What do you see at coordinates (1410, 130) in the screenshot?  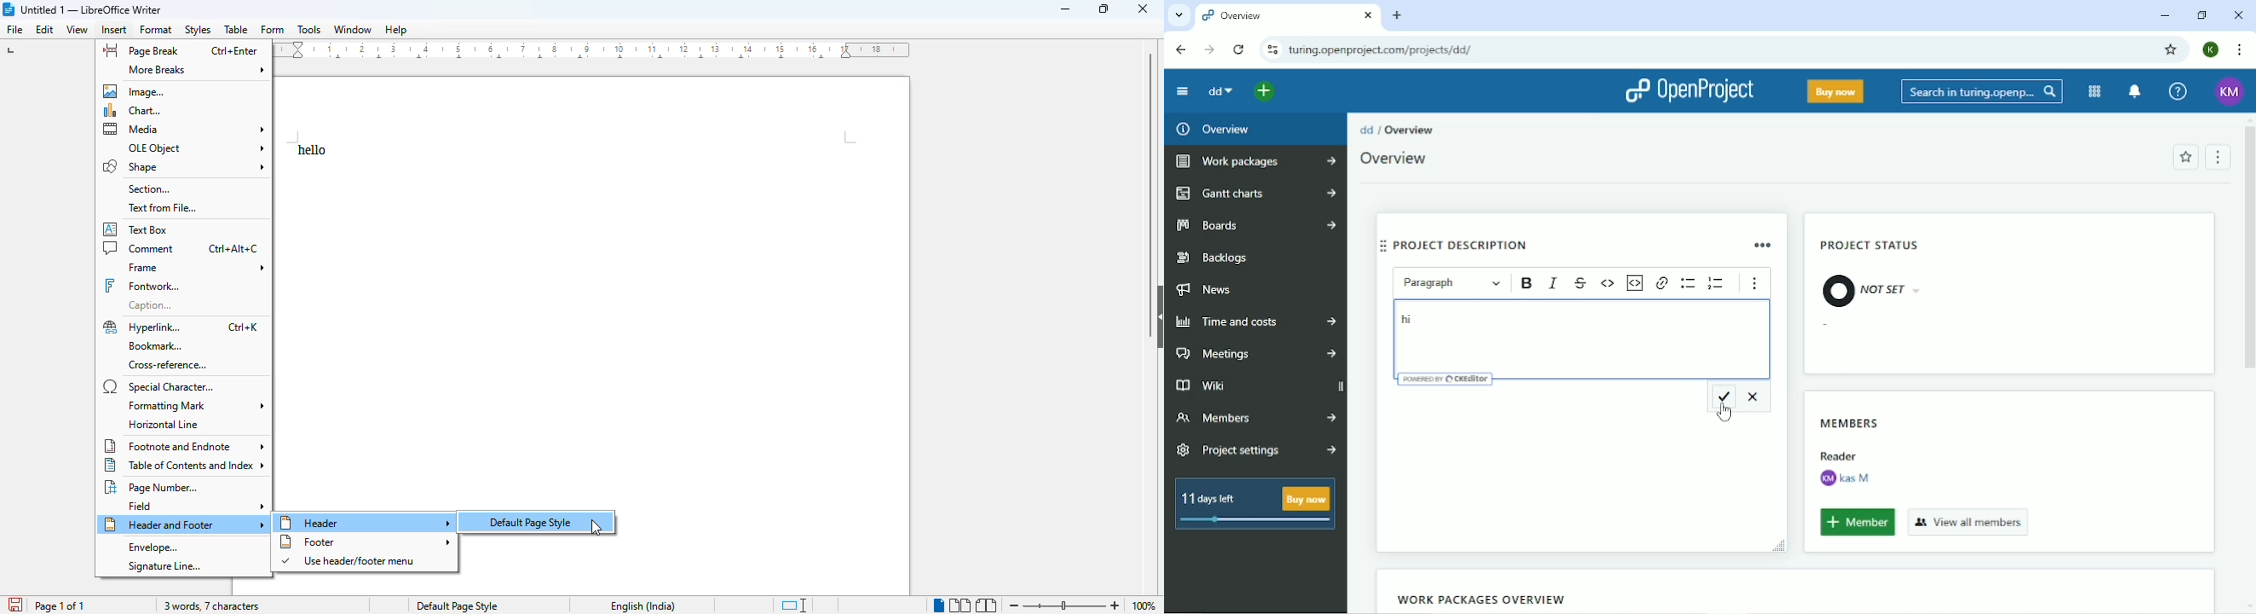 I see `Overview` at bounding box center [1410, 130].